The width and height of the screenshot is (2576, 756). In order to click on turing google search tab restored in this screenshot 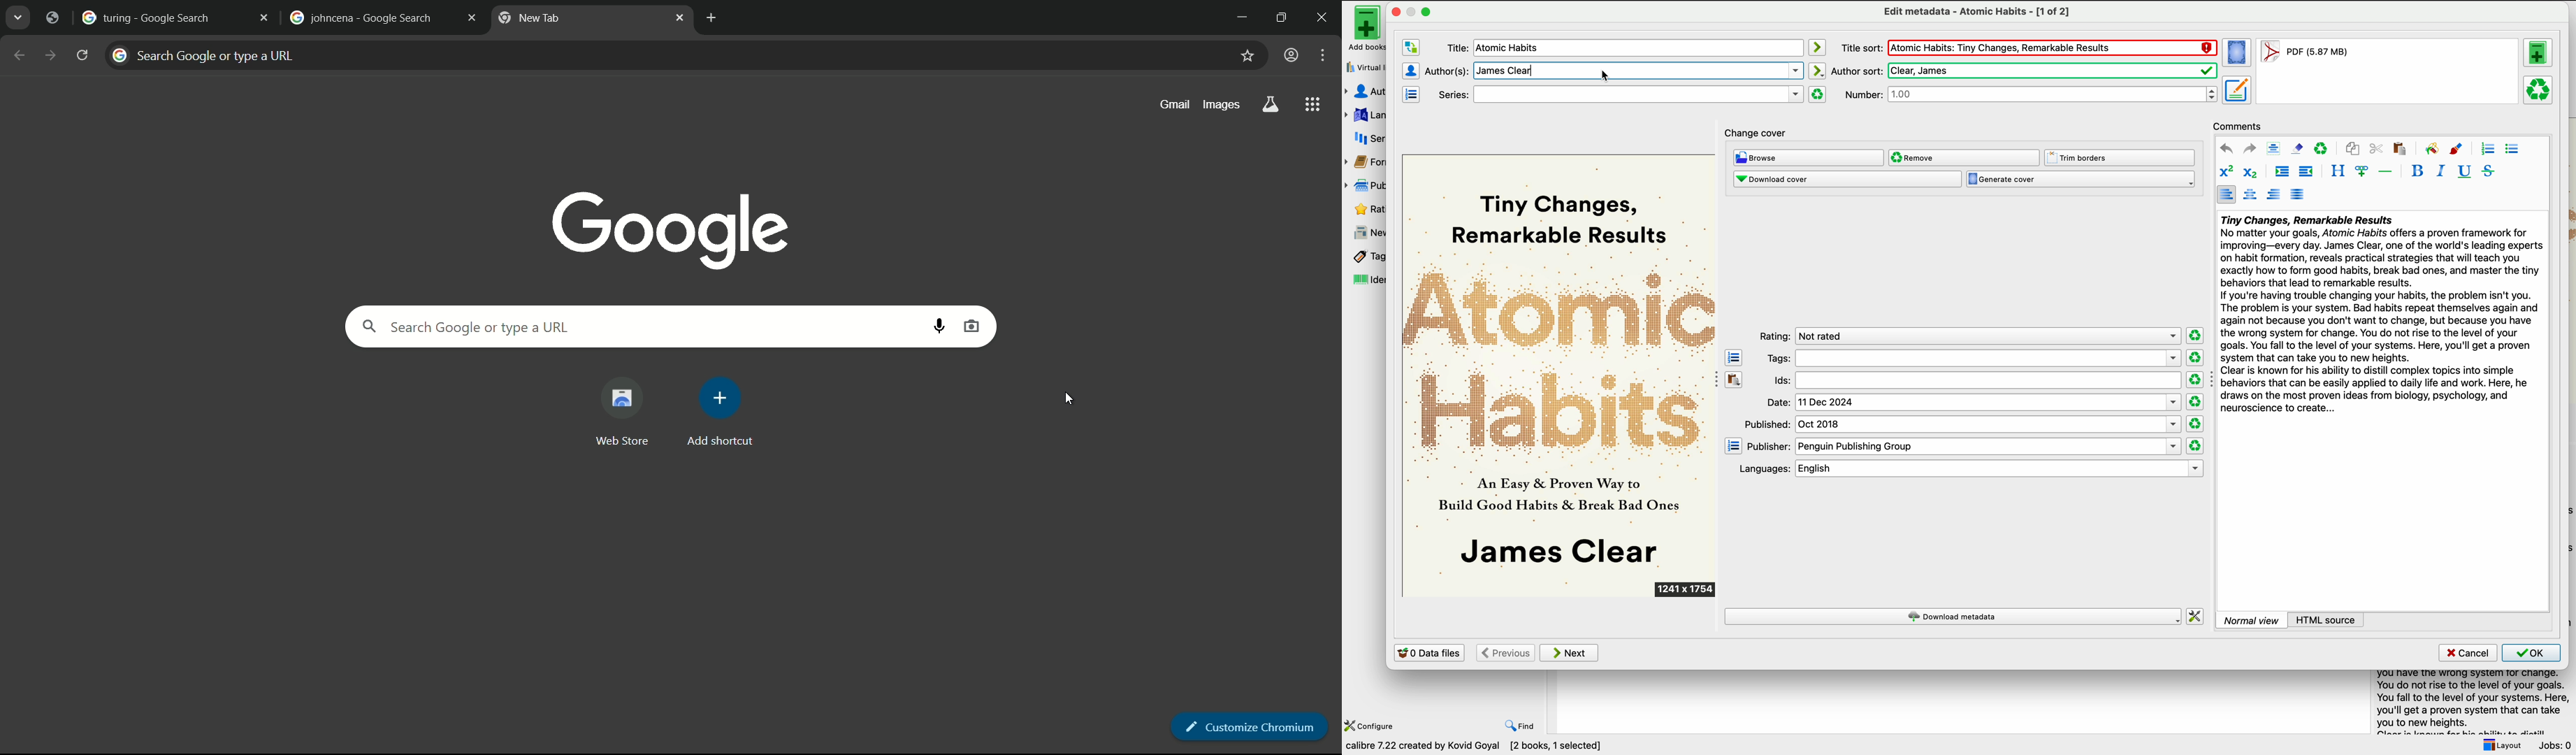, I will do `click(162, 20)`.